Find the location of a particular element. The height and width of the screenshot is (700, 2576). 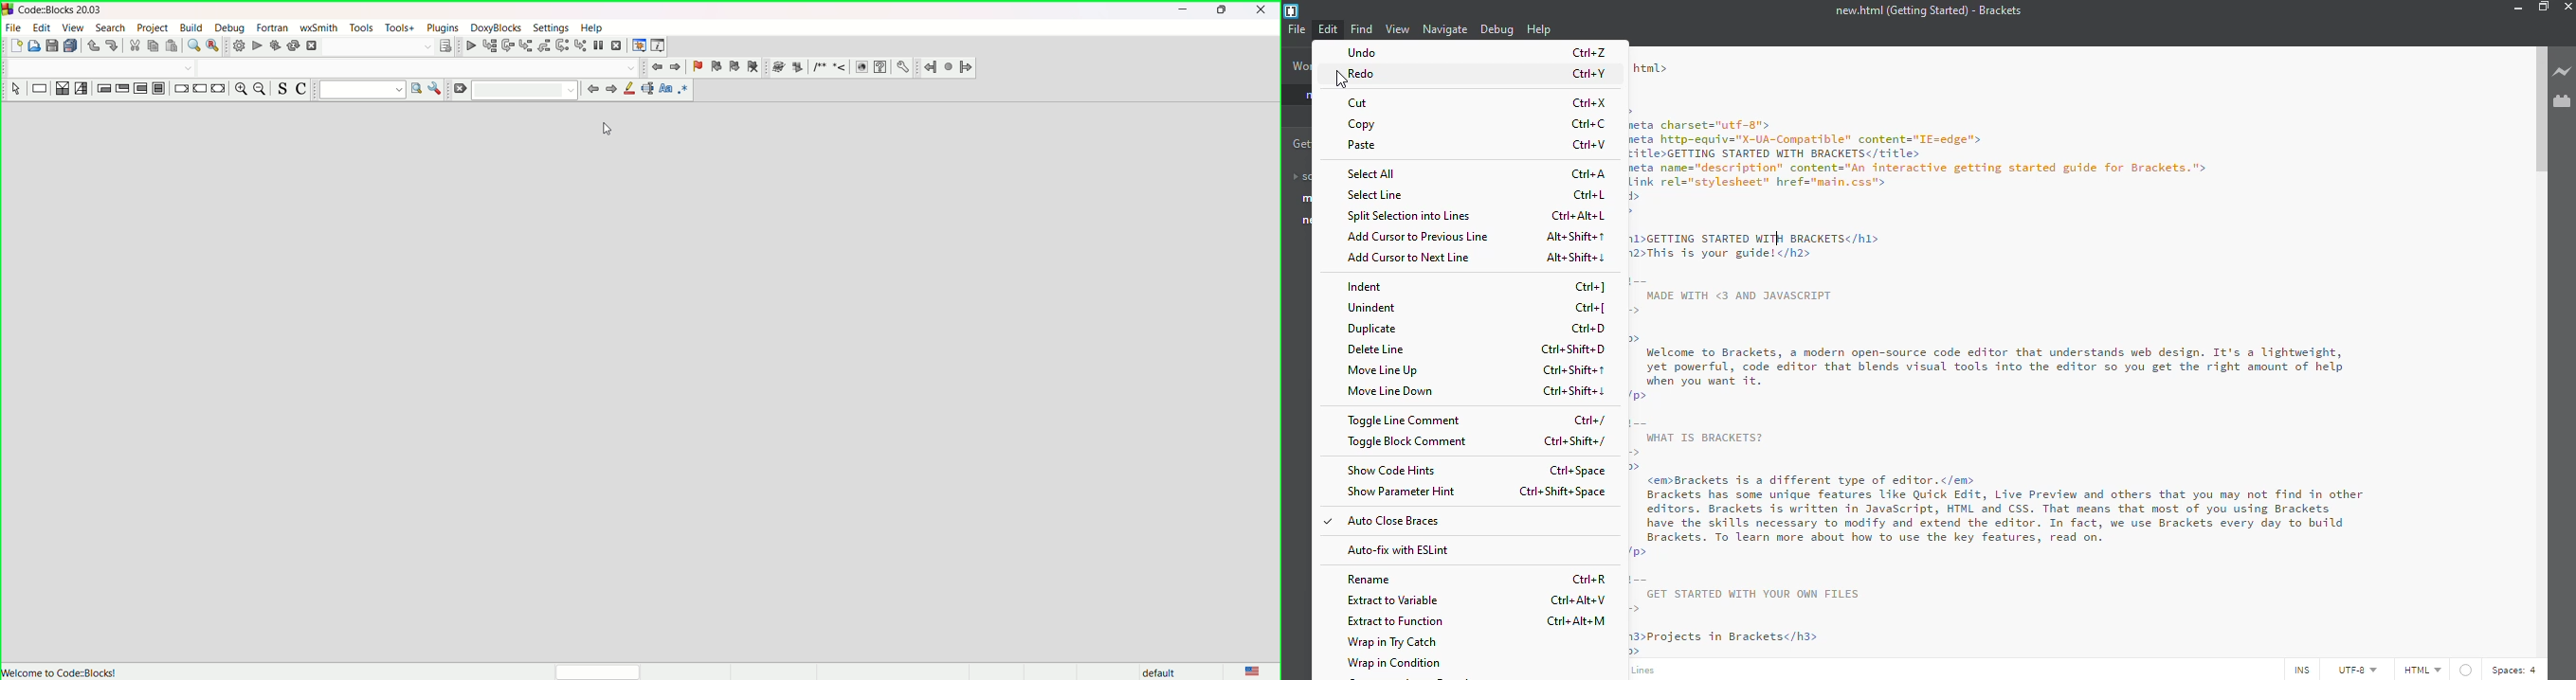

enable extension is located at coordinates (2562, 100).